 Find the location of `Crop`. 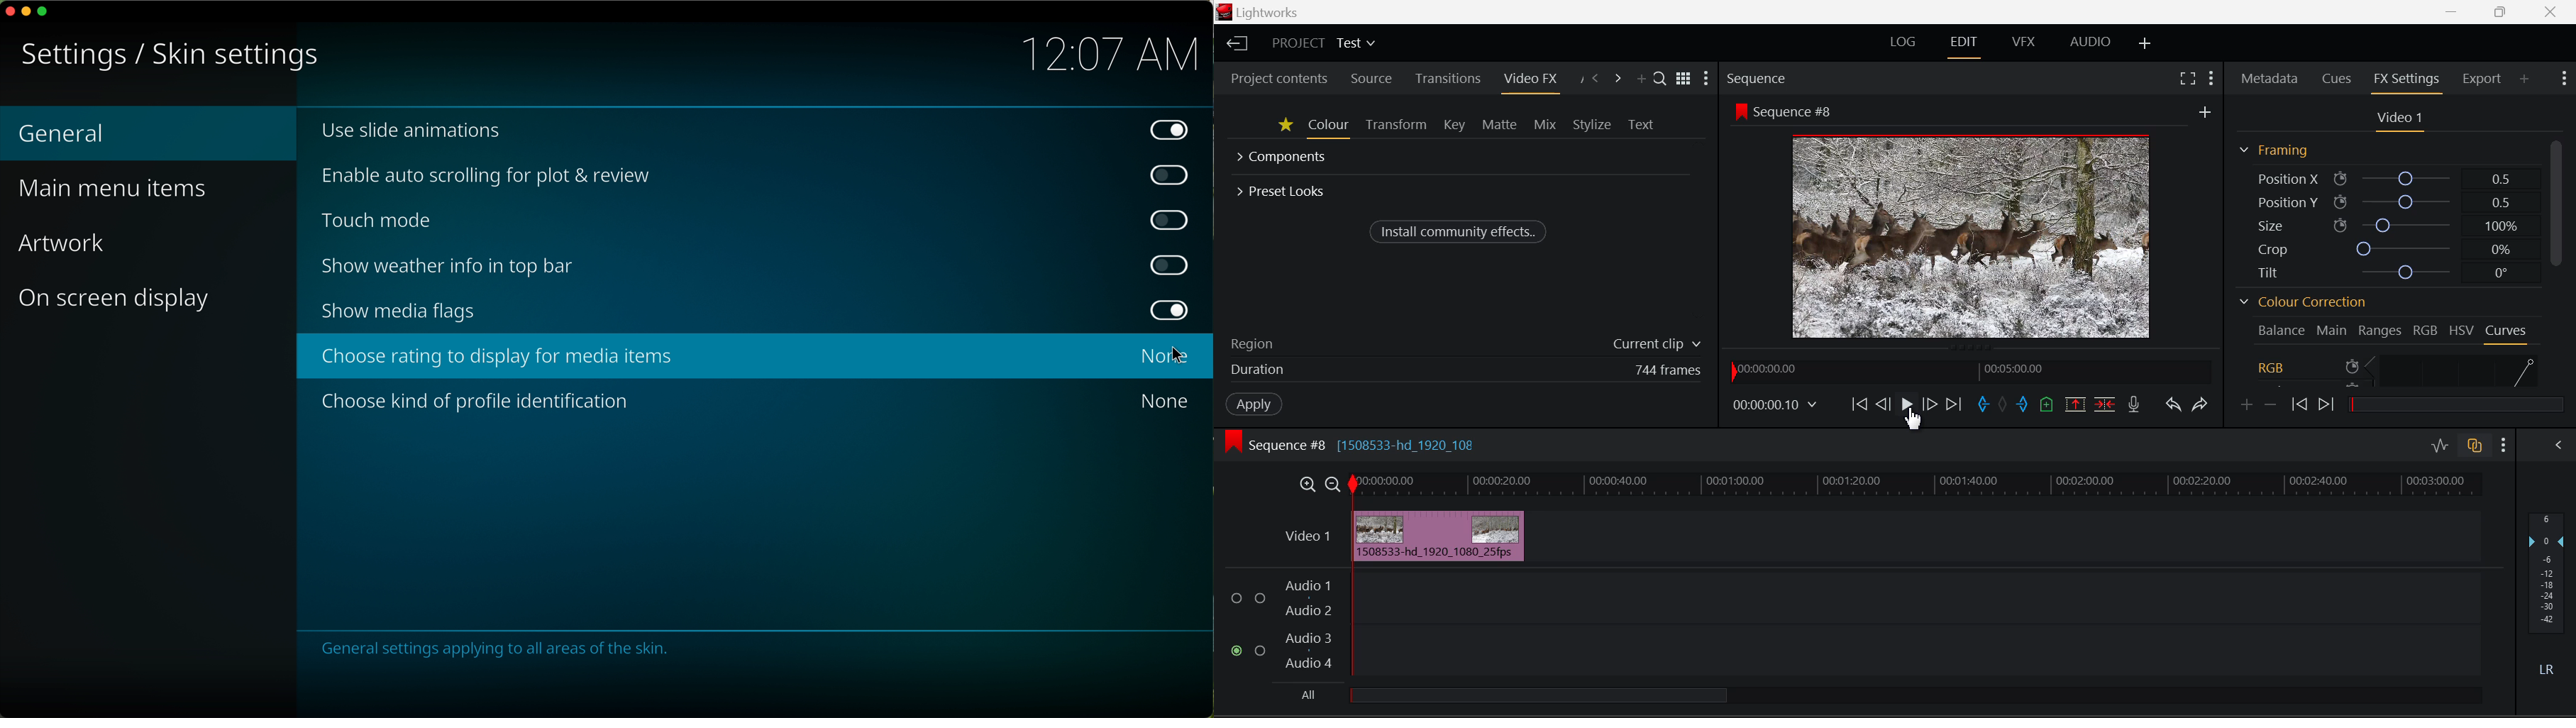

Crop is located at coordinates (2382, 248).